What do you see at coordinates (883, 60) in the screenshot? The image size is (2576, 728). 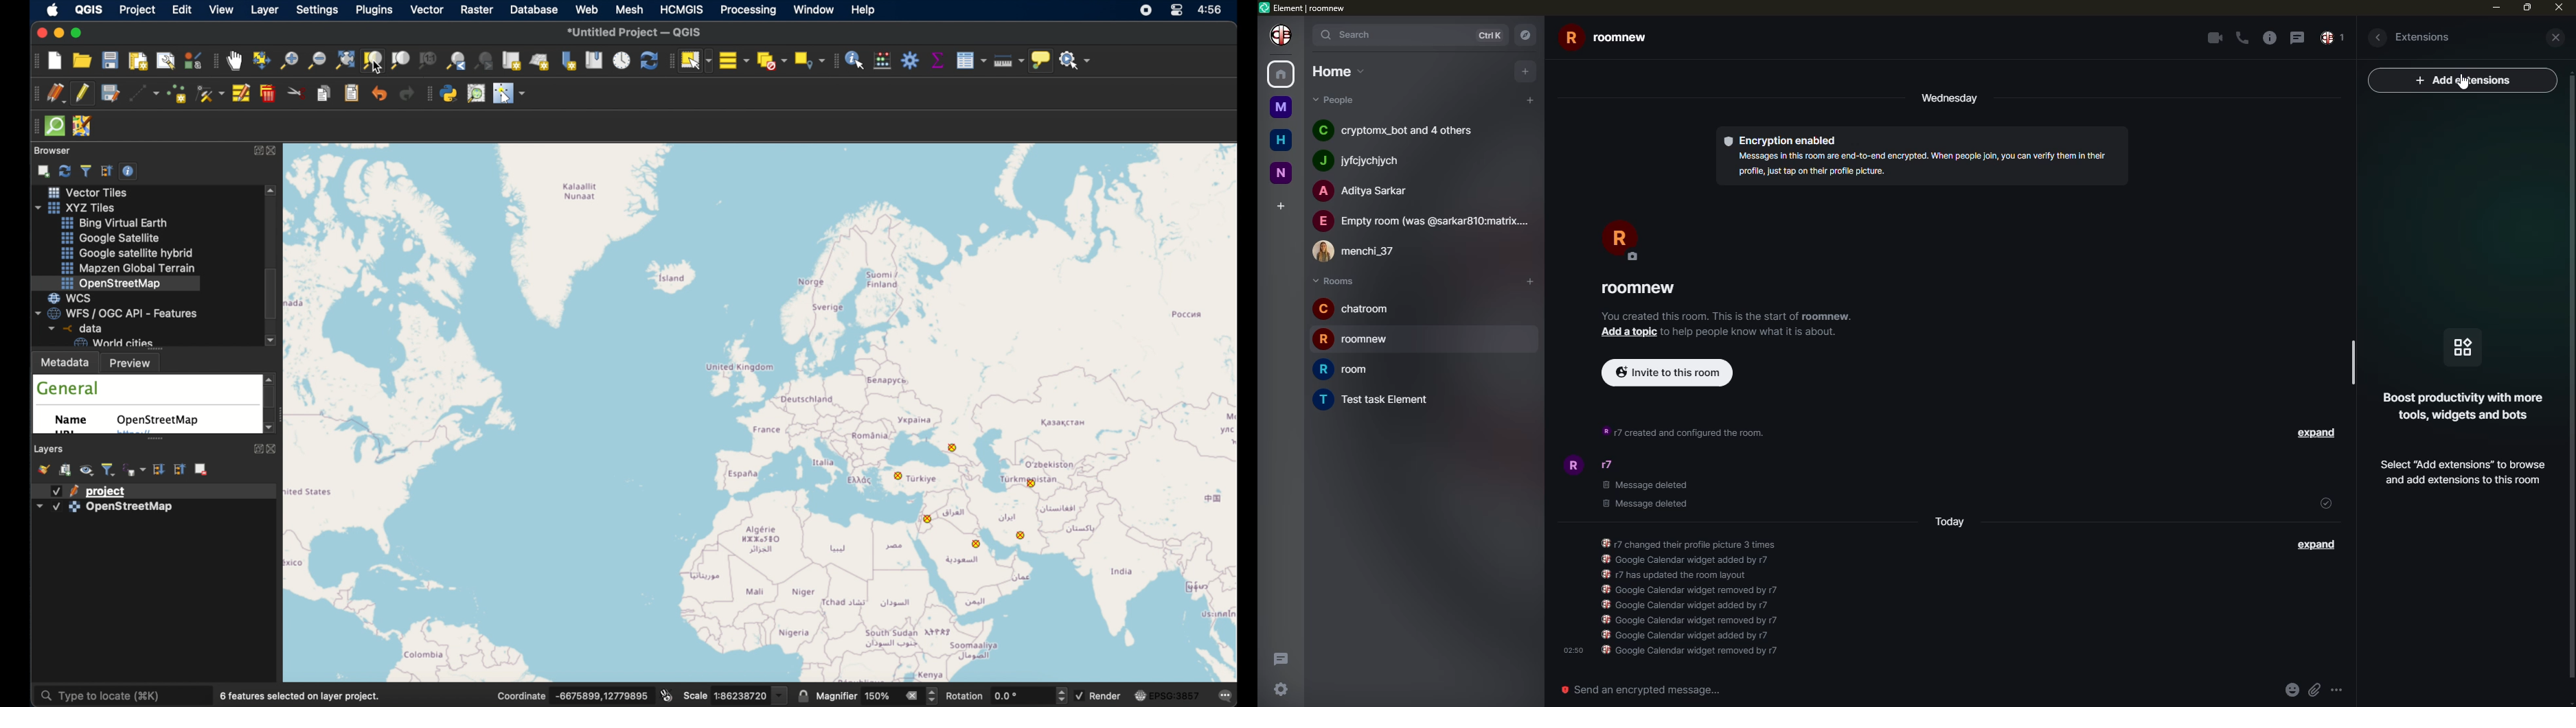 I see `open field calculator` at bounding box center [883, 60].